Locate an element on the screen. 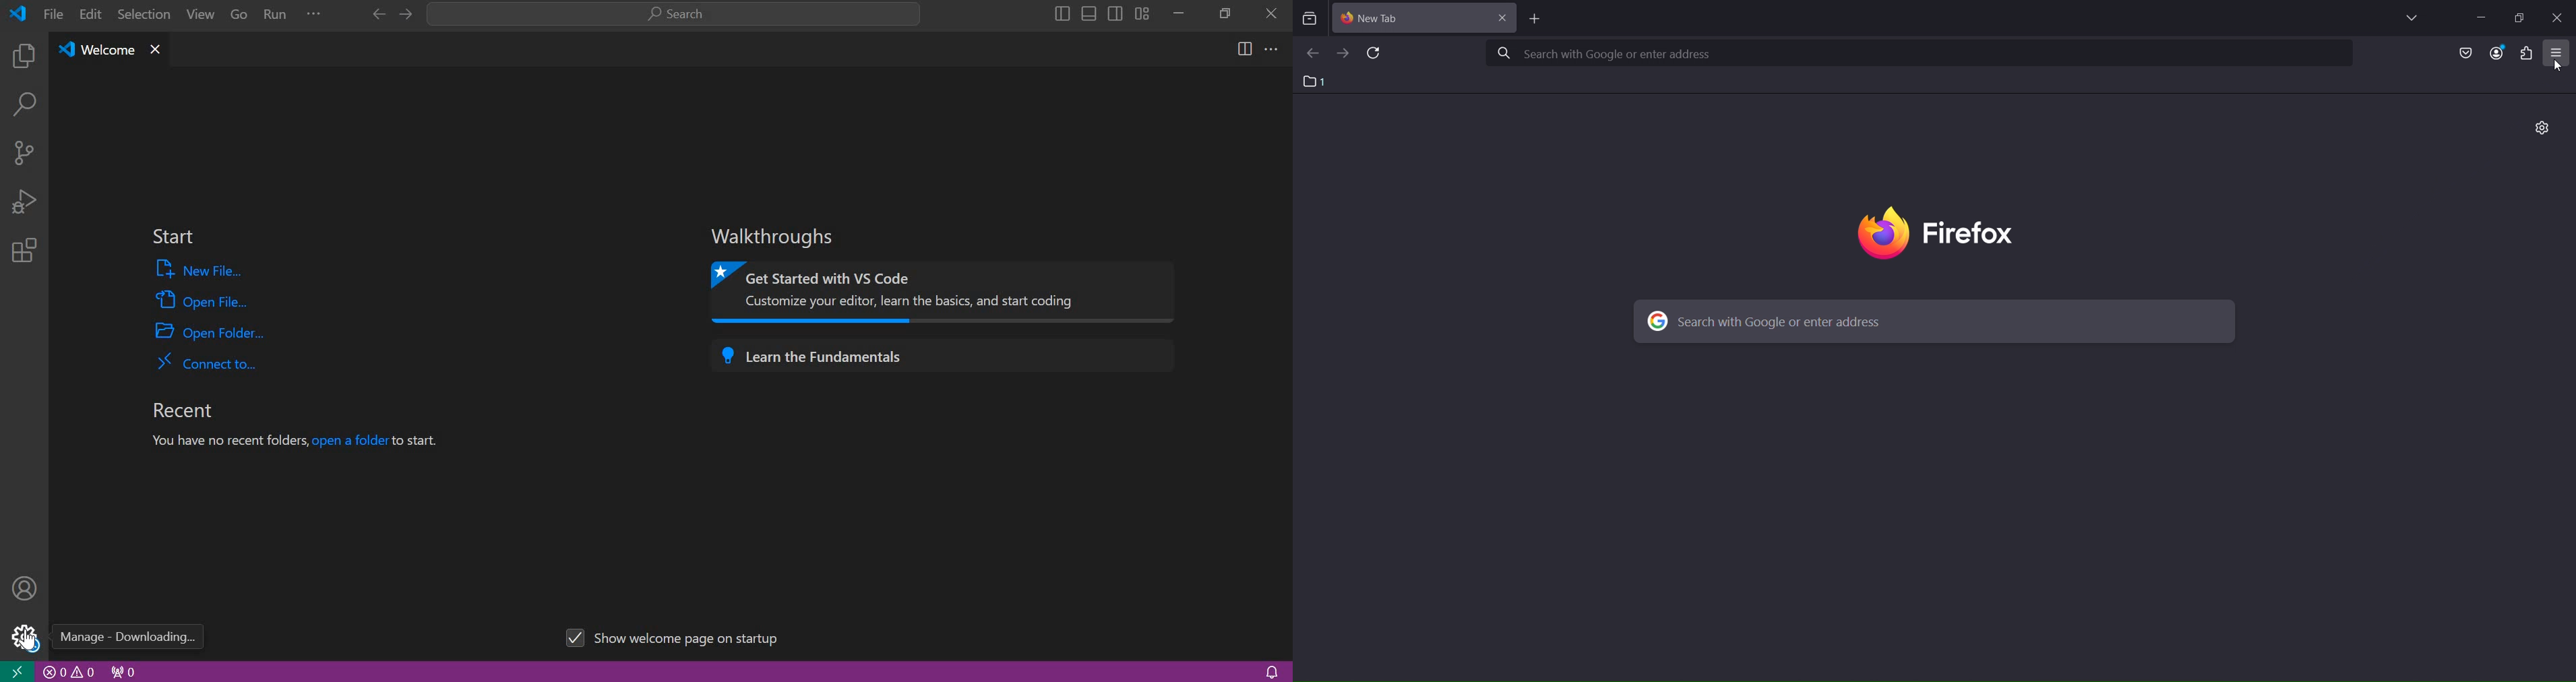 The height and width of the screenshot is (700, 2576). more actions is located at coordinates (1272, 48).